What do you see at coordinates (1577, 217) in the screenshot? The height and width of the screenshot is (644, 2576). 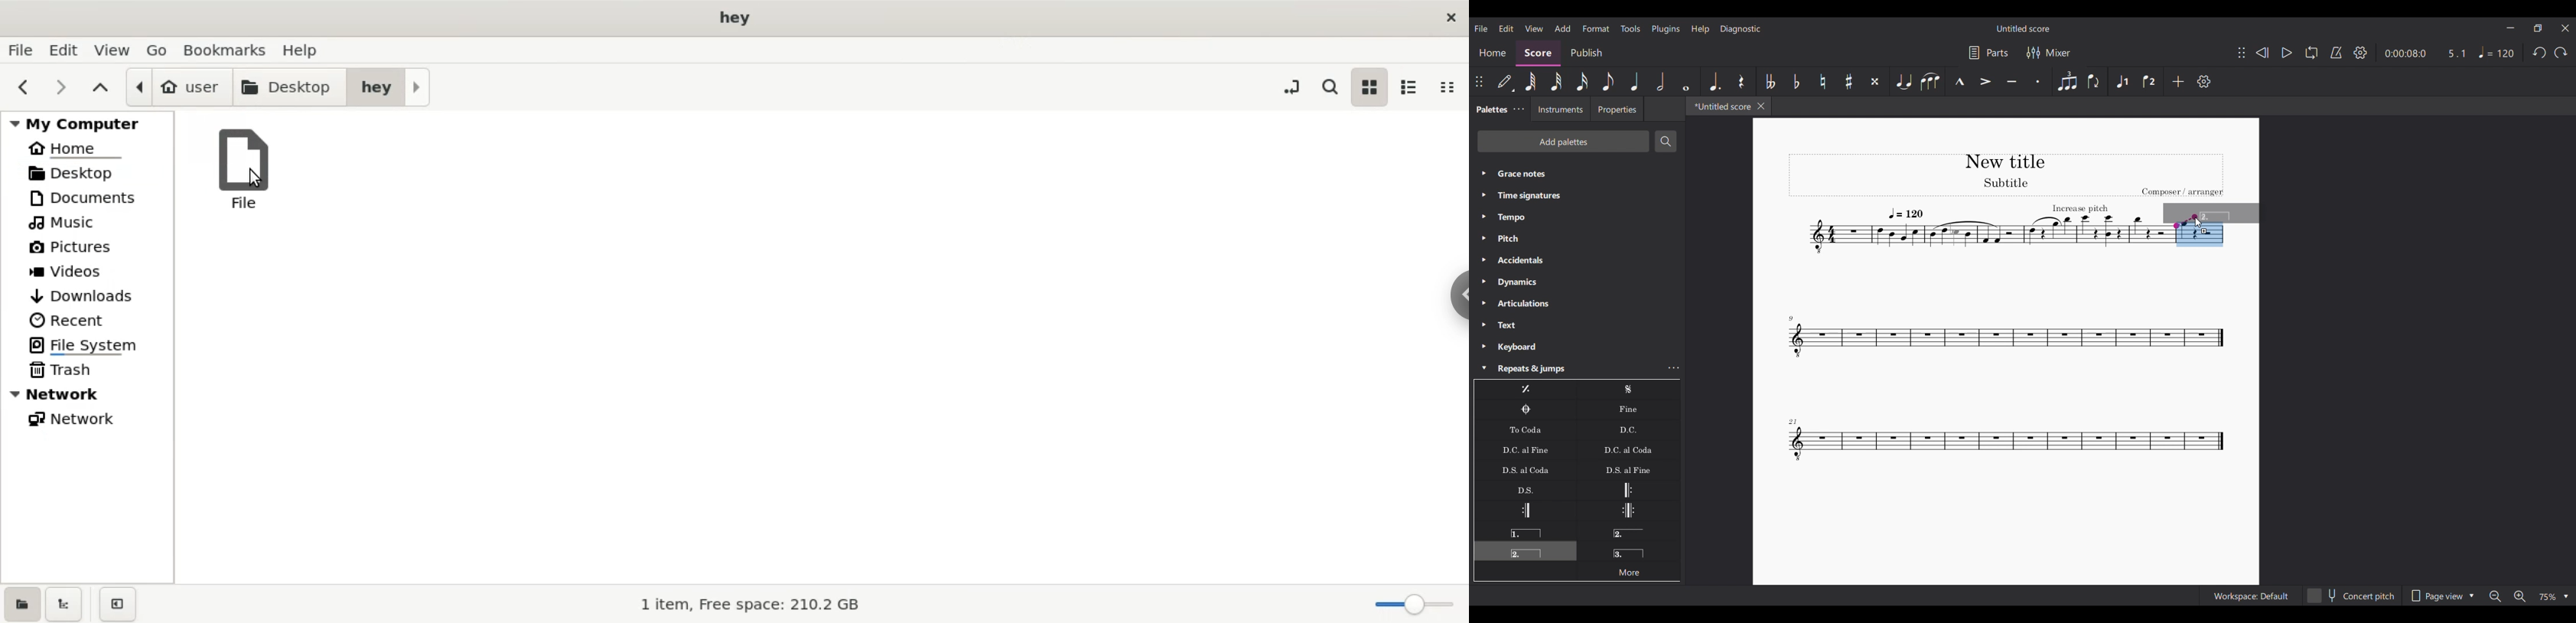 I see `Tempo` at bounding box center [1577, 217].